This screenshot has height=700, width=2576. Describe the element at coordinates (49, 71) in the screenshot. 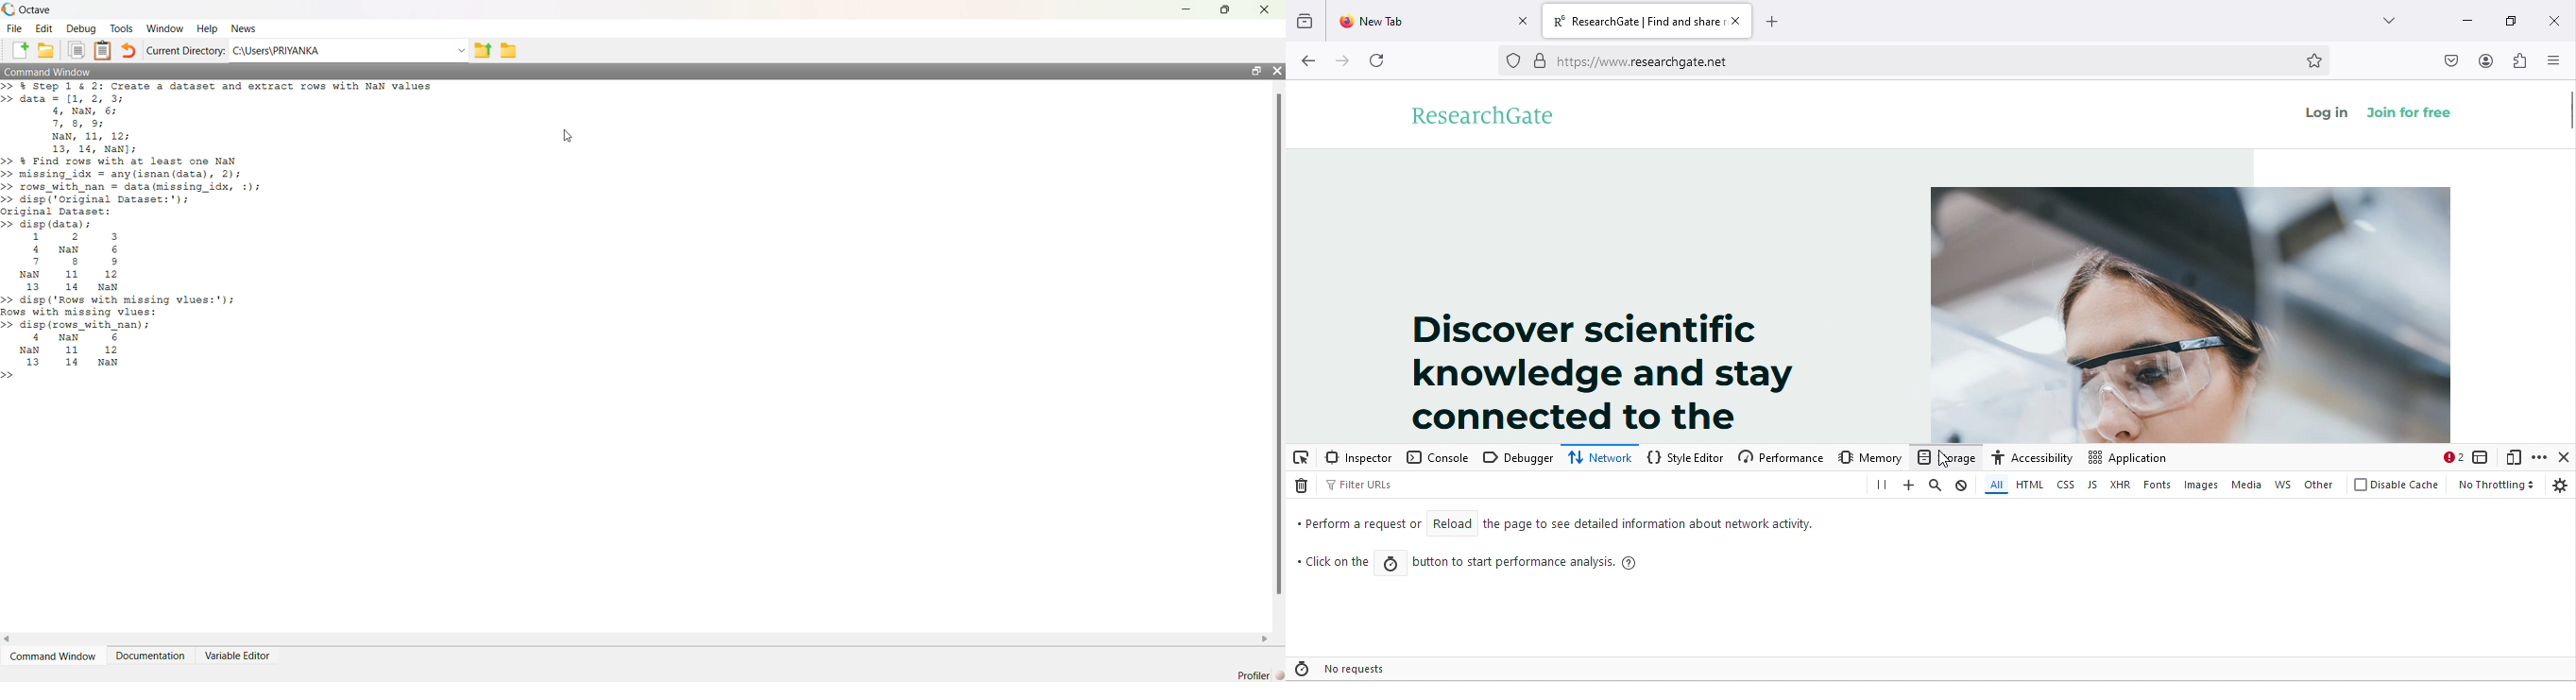

I see `Command Window` at that location.